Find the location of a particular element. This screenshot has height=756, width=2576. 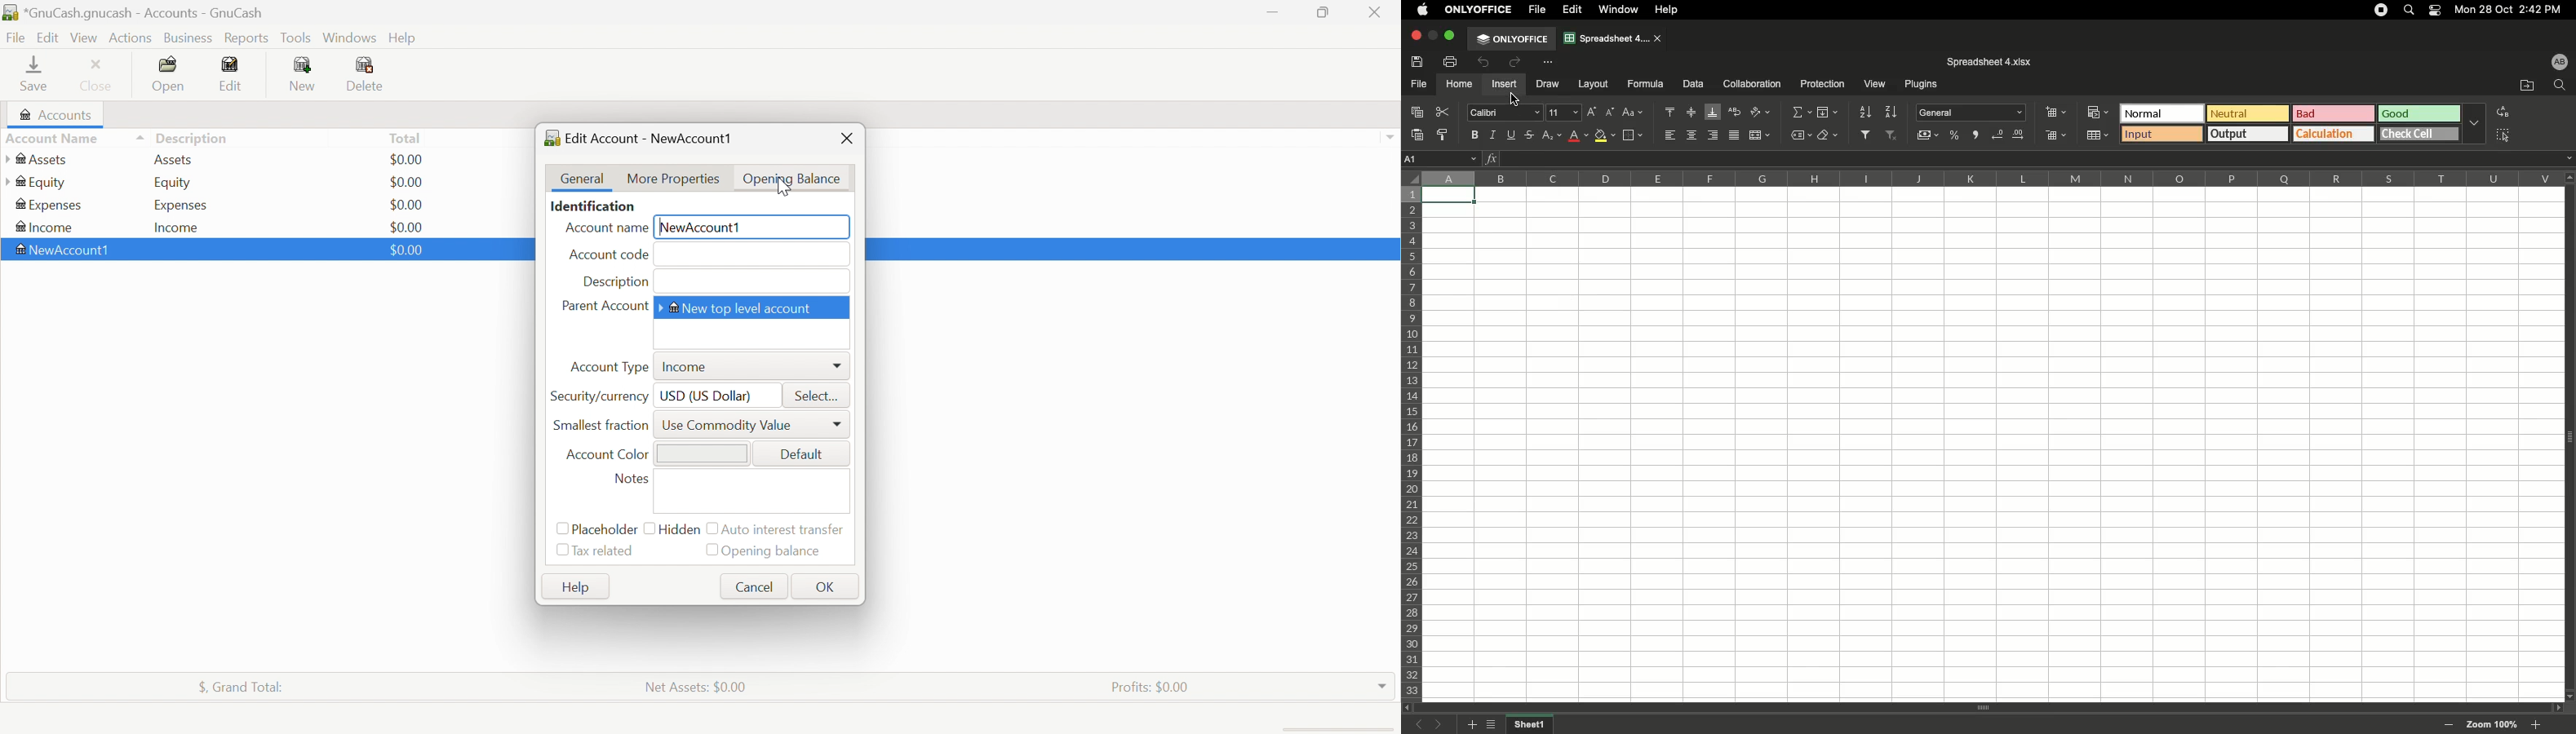

Plugins is located at coordinates (1918, 85).